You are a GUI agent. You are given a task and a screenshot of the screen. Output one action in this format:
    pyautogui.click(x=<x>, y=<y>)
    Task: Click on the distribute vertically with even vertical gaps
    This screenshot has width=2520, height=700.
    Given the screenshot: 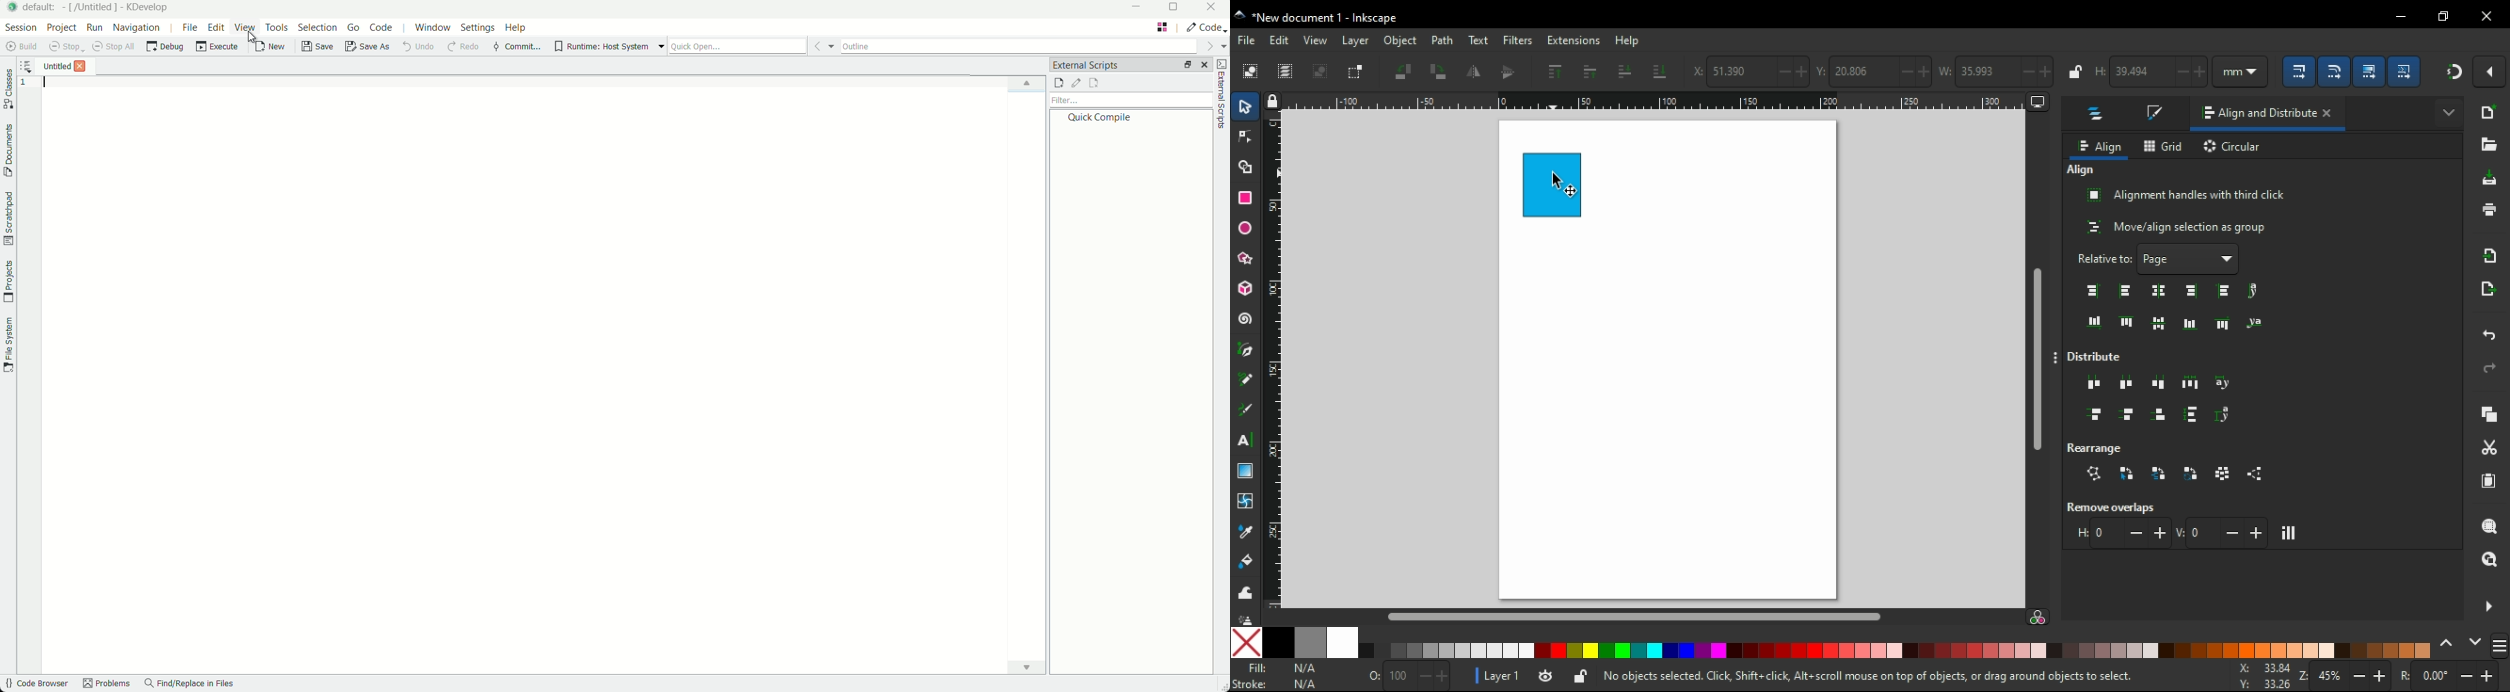 What is the action you would take?
    pyautogui.click(x=2192, y=417)
    